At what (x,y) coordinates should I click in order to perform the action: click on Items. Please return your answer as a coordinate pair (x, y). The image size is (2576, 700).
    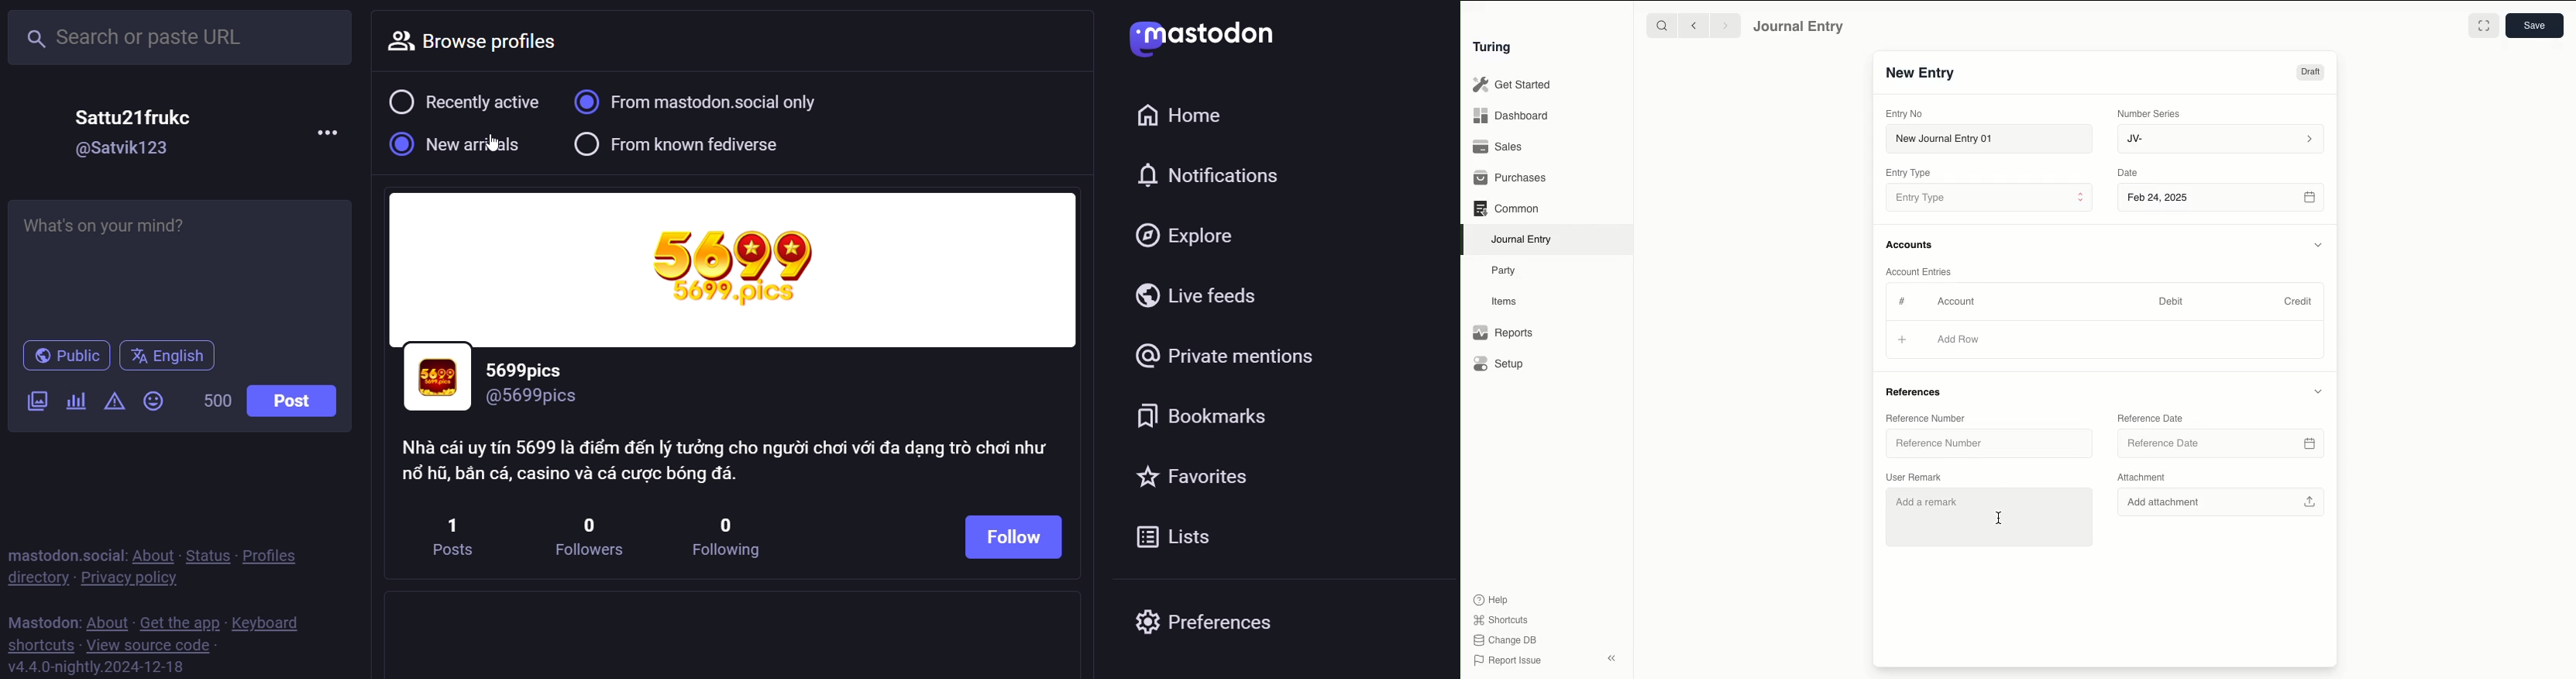
    Looking at the image, I should click on (1505, 301).